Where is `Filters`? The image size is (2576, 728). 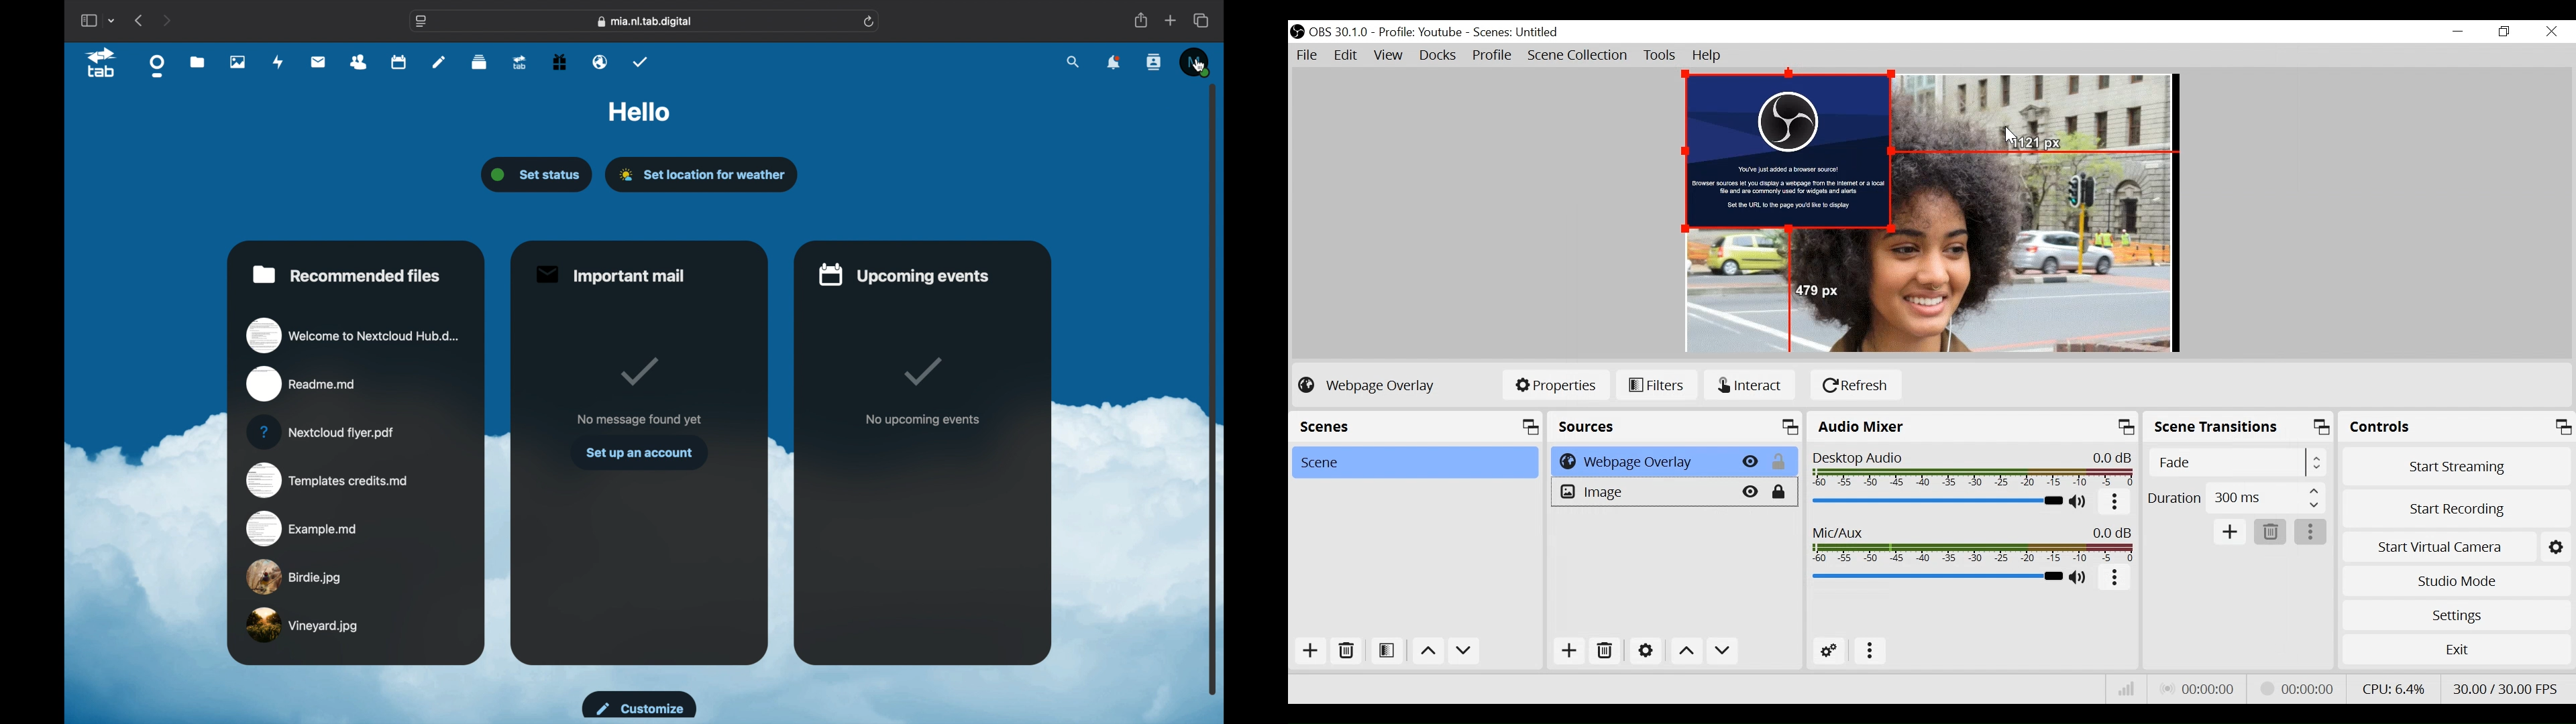 Filters is located at coordinates (1657, 385).